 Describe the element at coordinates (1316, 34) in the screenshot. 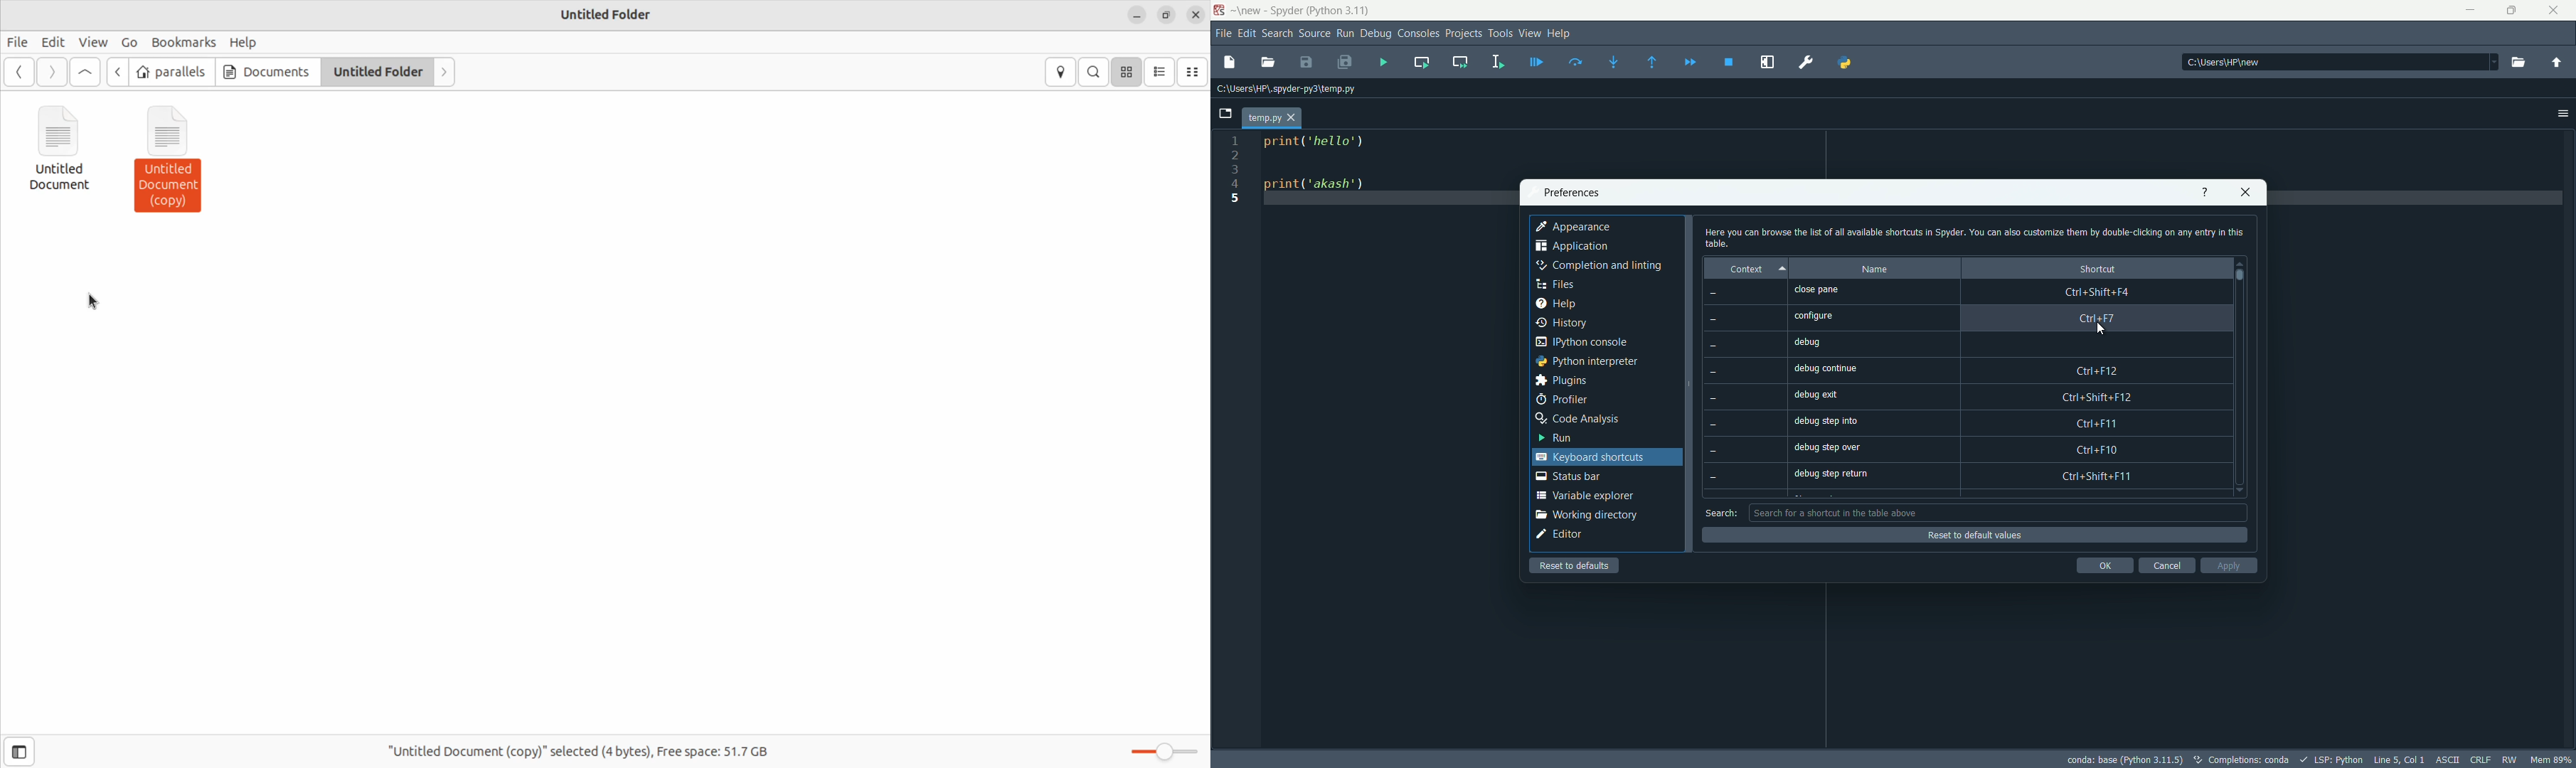

I see `source menu` at that location.